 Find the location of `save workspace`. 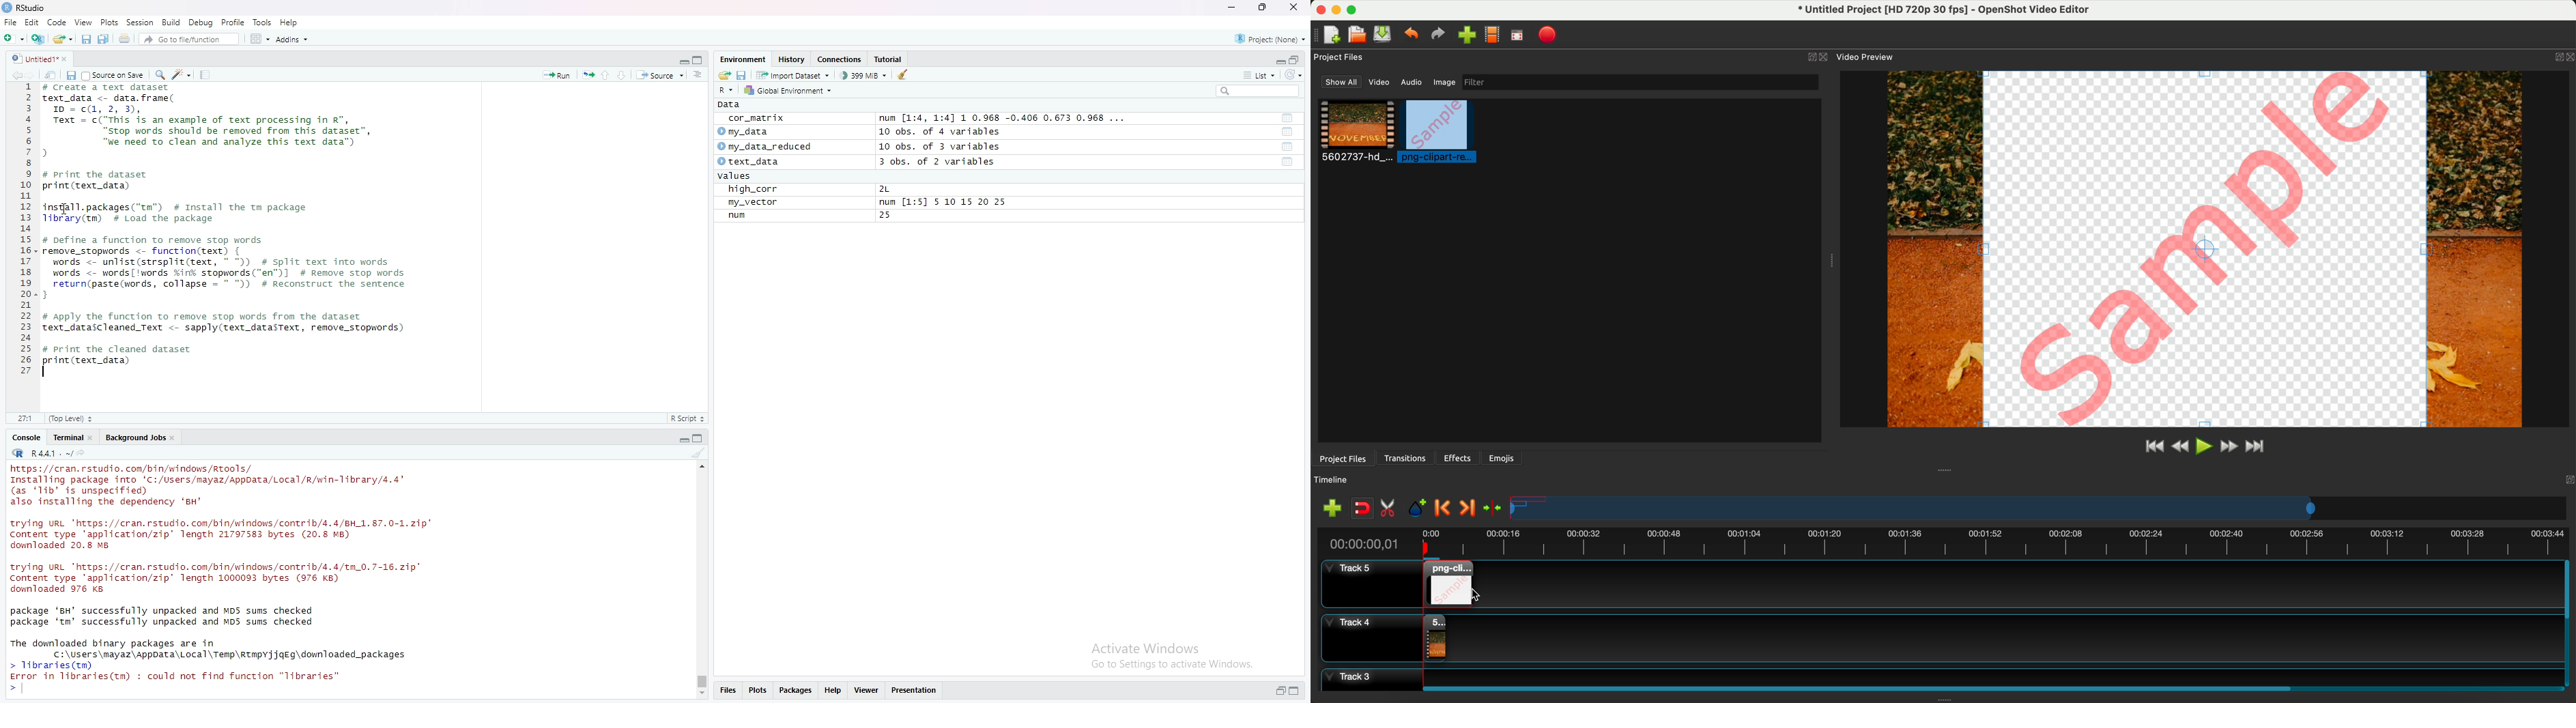

save workspace is located at coordinates (743, 76).